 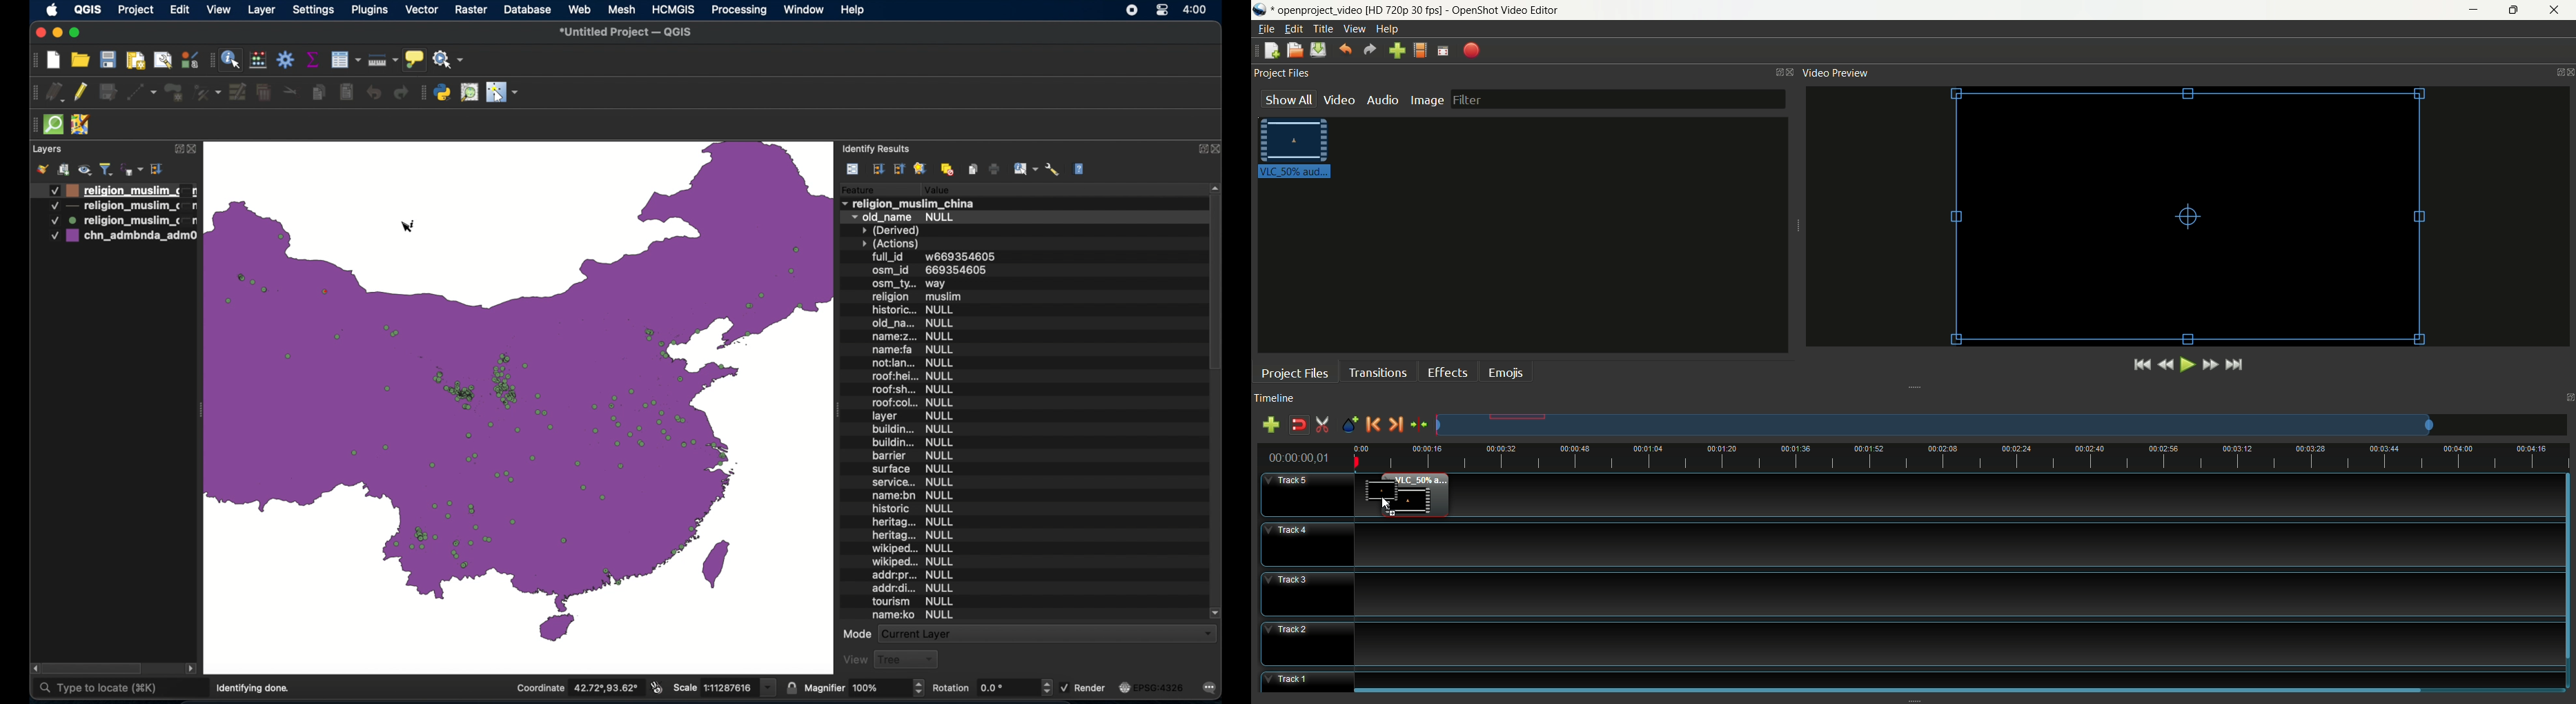 I want to click on show map tips, so click(x=416, y=59).